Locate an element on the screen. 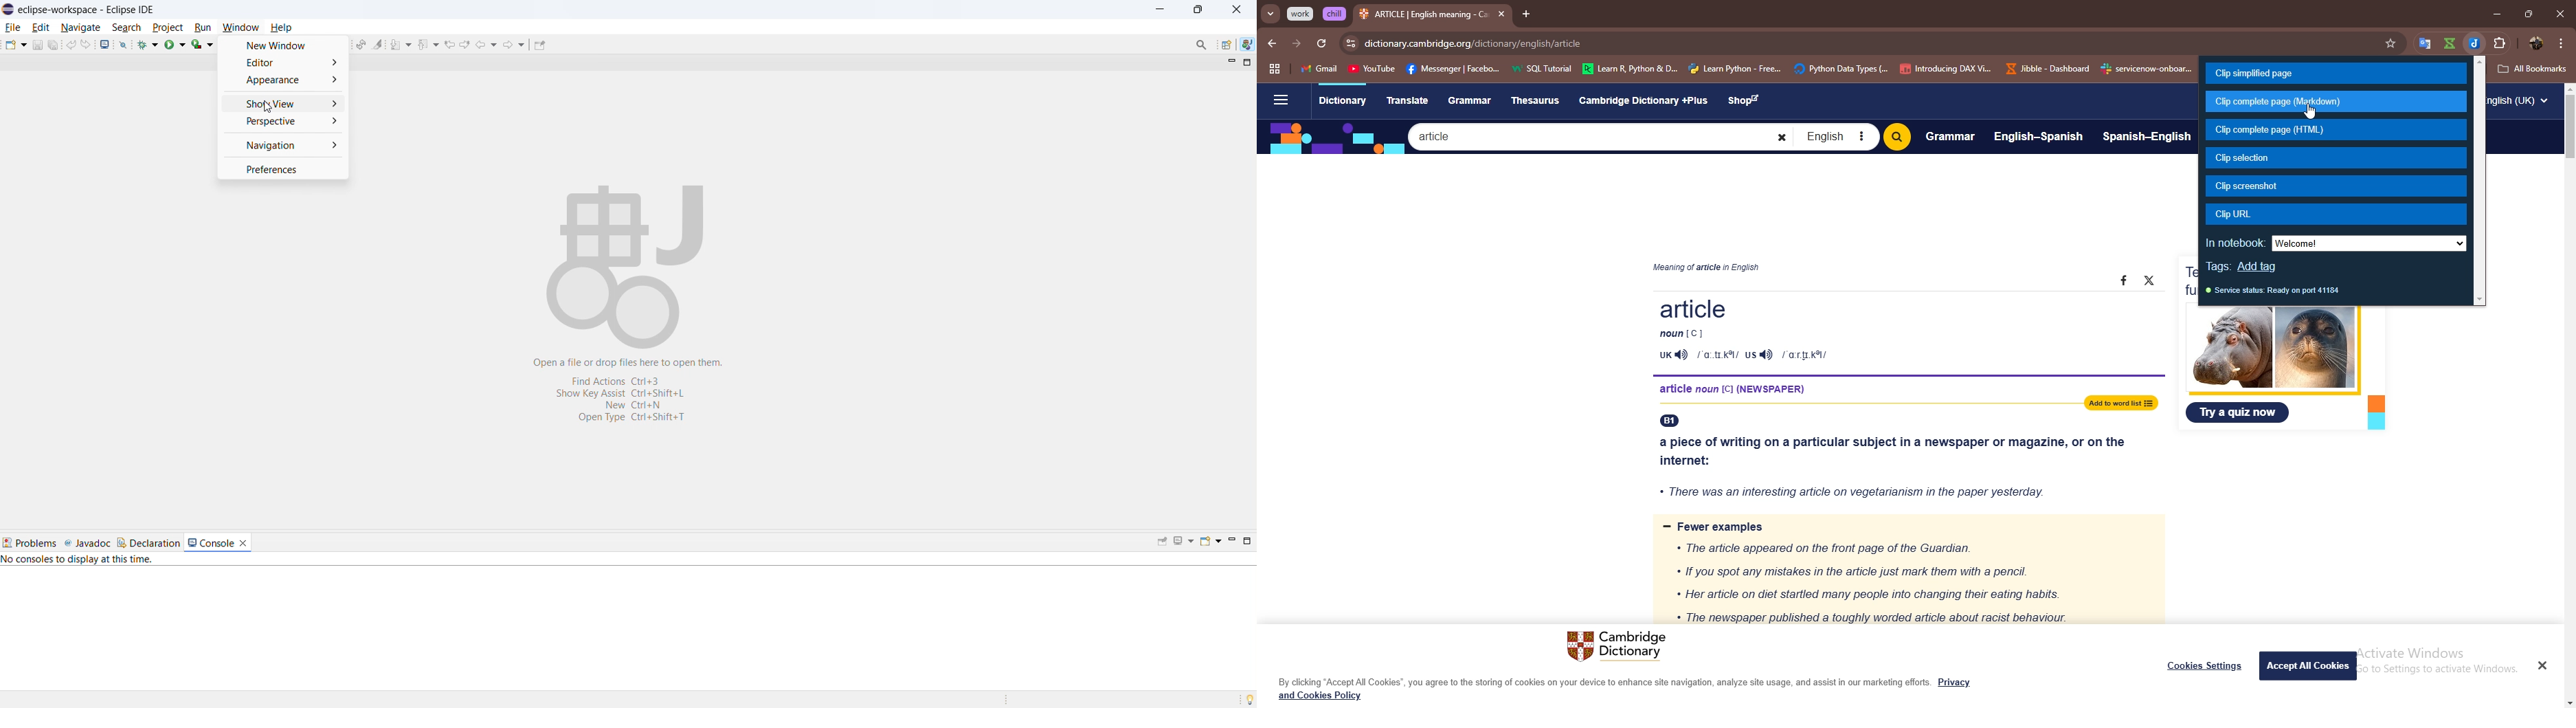 The height and width of the screenshot is (728, 2576). back is located at coordinates (1272, 43).